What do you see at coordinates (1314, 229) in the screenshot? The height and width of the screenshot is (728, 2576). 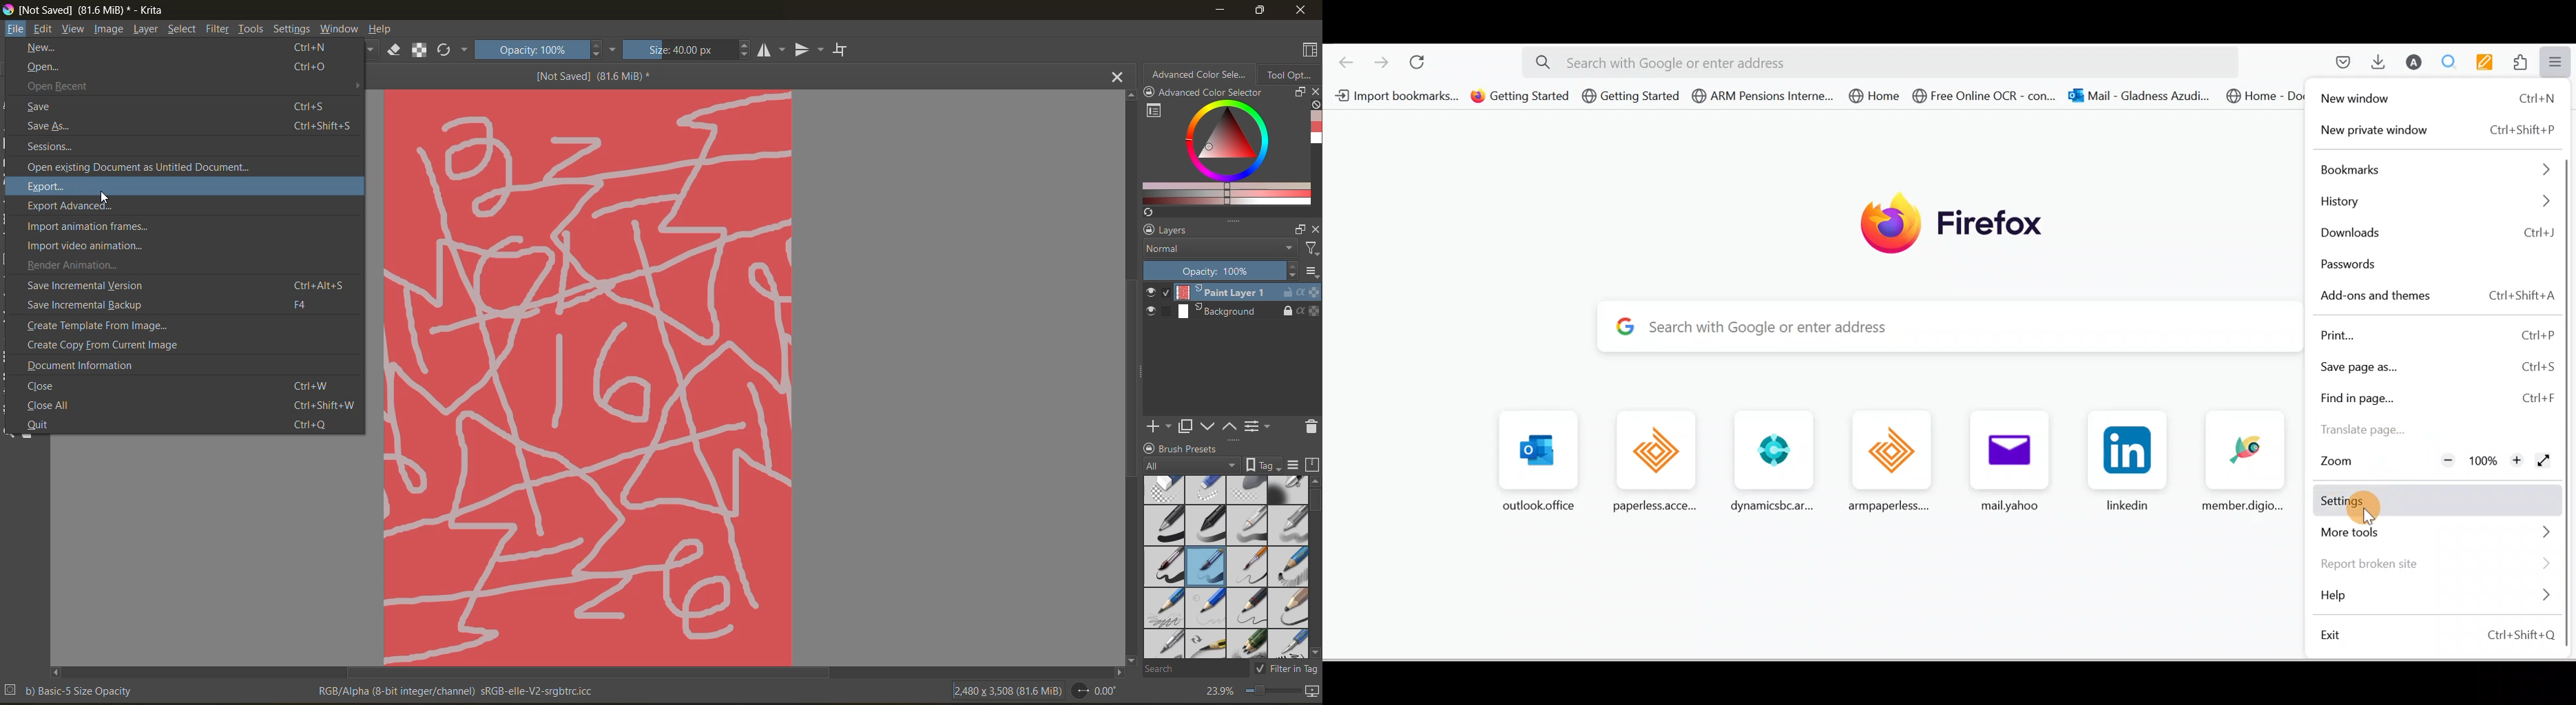 I see `close` at bounding box center [1314, 229].